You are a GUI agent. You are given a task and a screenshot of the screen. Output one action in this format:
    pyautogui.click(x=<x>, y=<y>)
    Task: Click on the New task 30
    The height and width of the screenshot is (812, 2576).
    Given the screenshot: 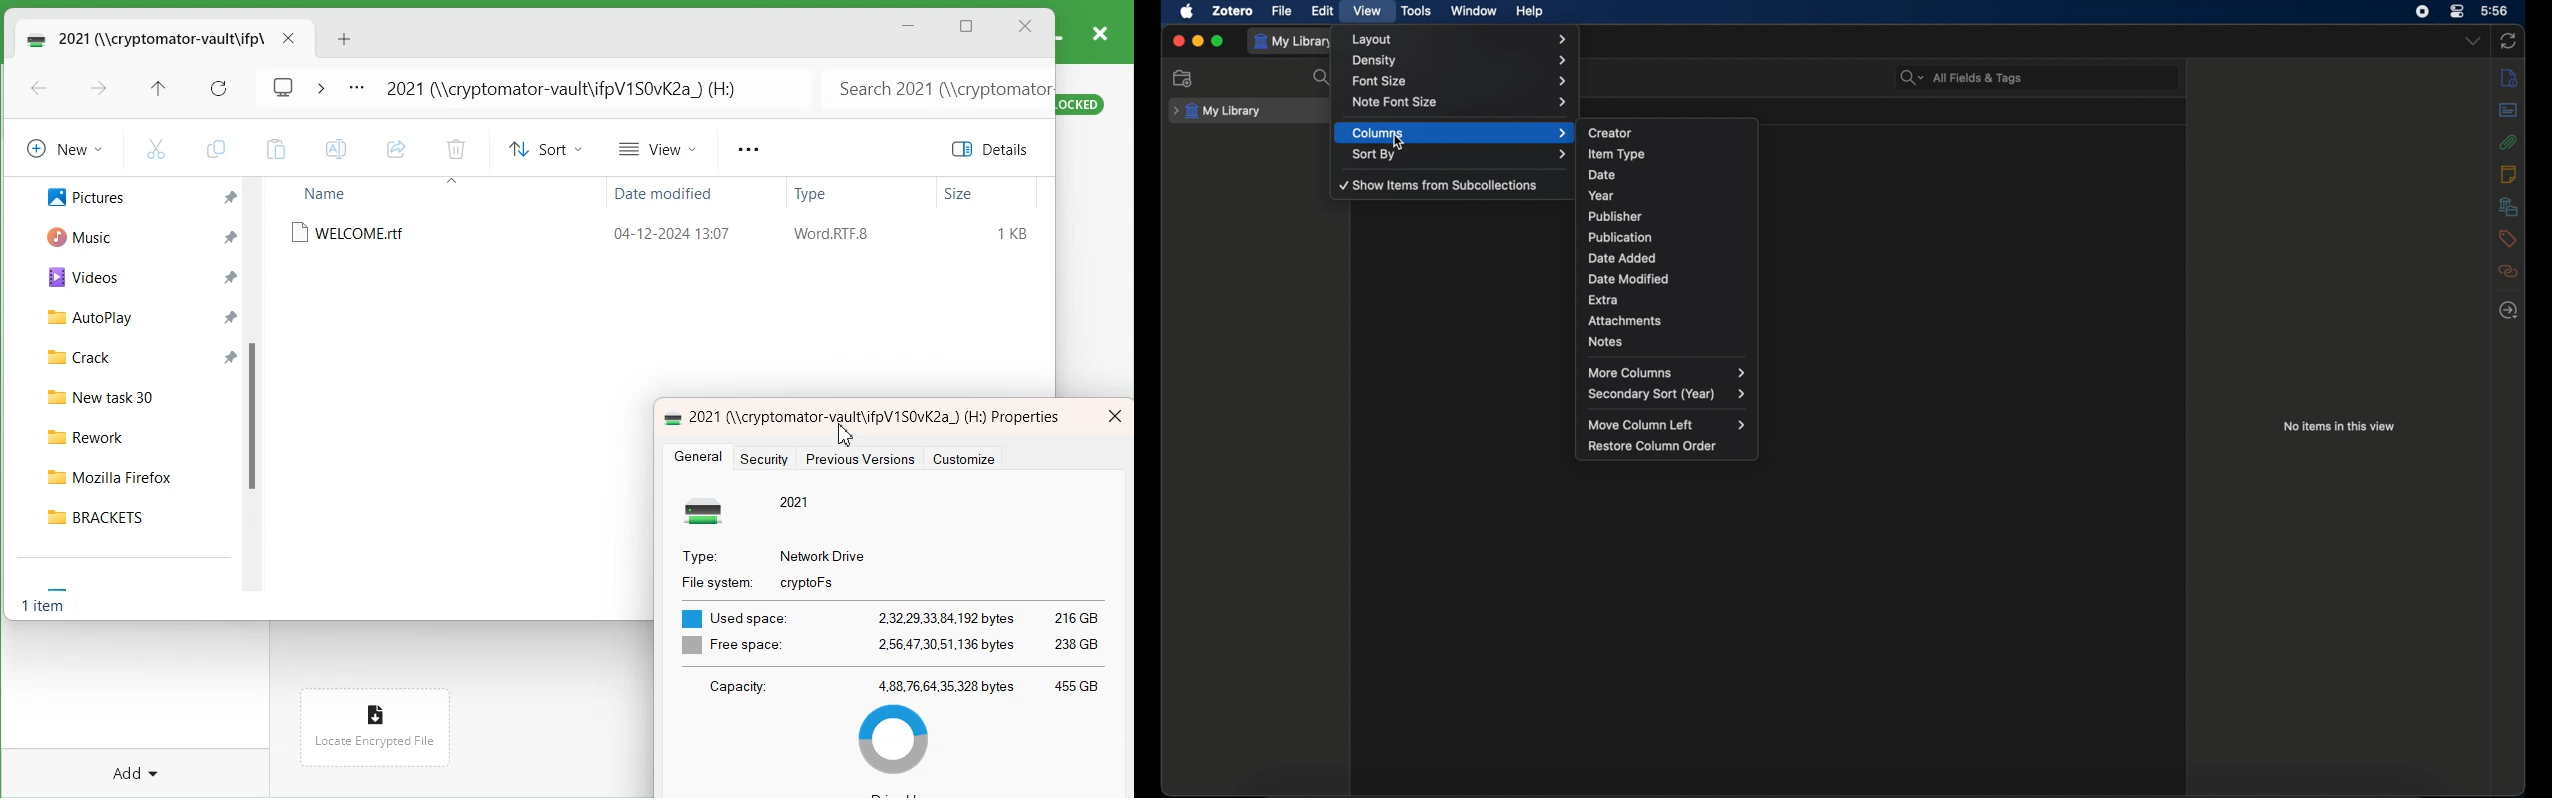 What is the action you would take?
    pyautogui.click(x=131, y=394)
    